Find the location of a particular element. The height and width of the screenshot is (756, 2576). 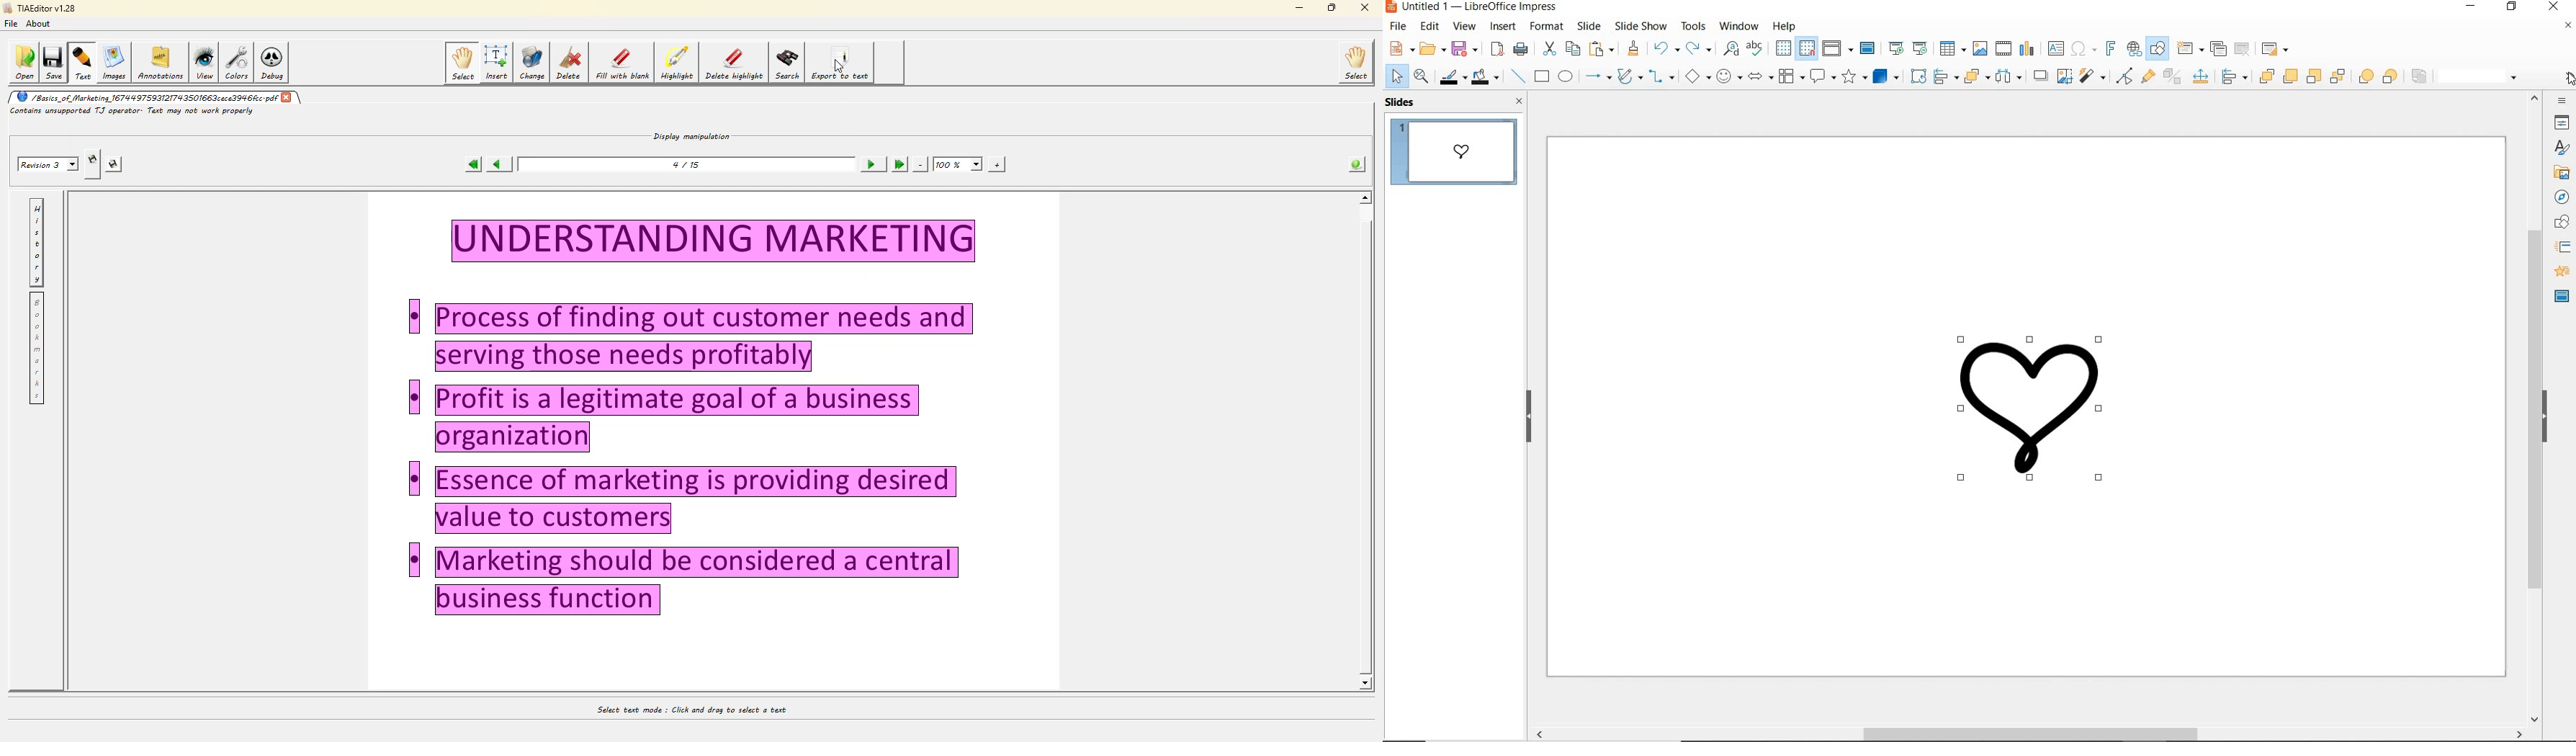

image selected is located at coordinates (2033, 407).